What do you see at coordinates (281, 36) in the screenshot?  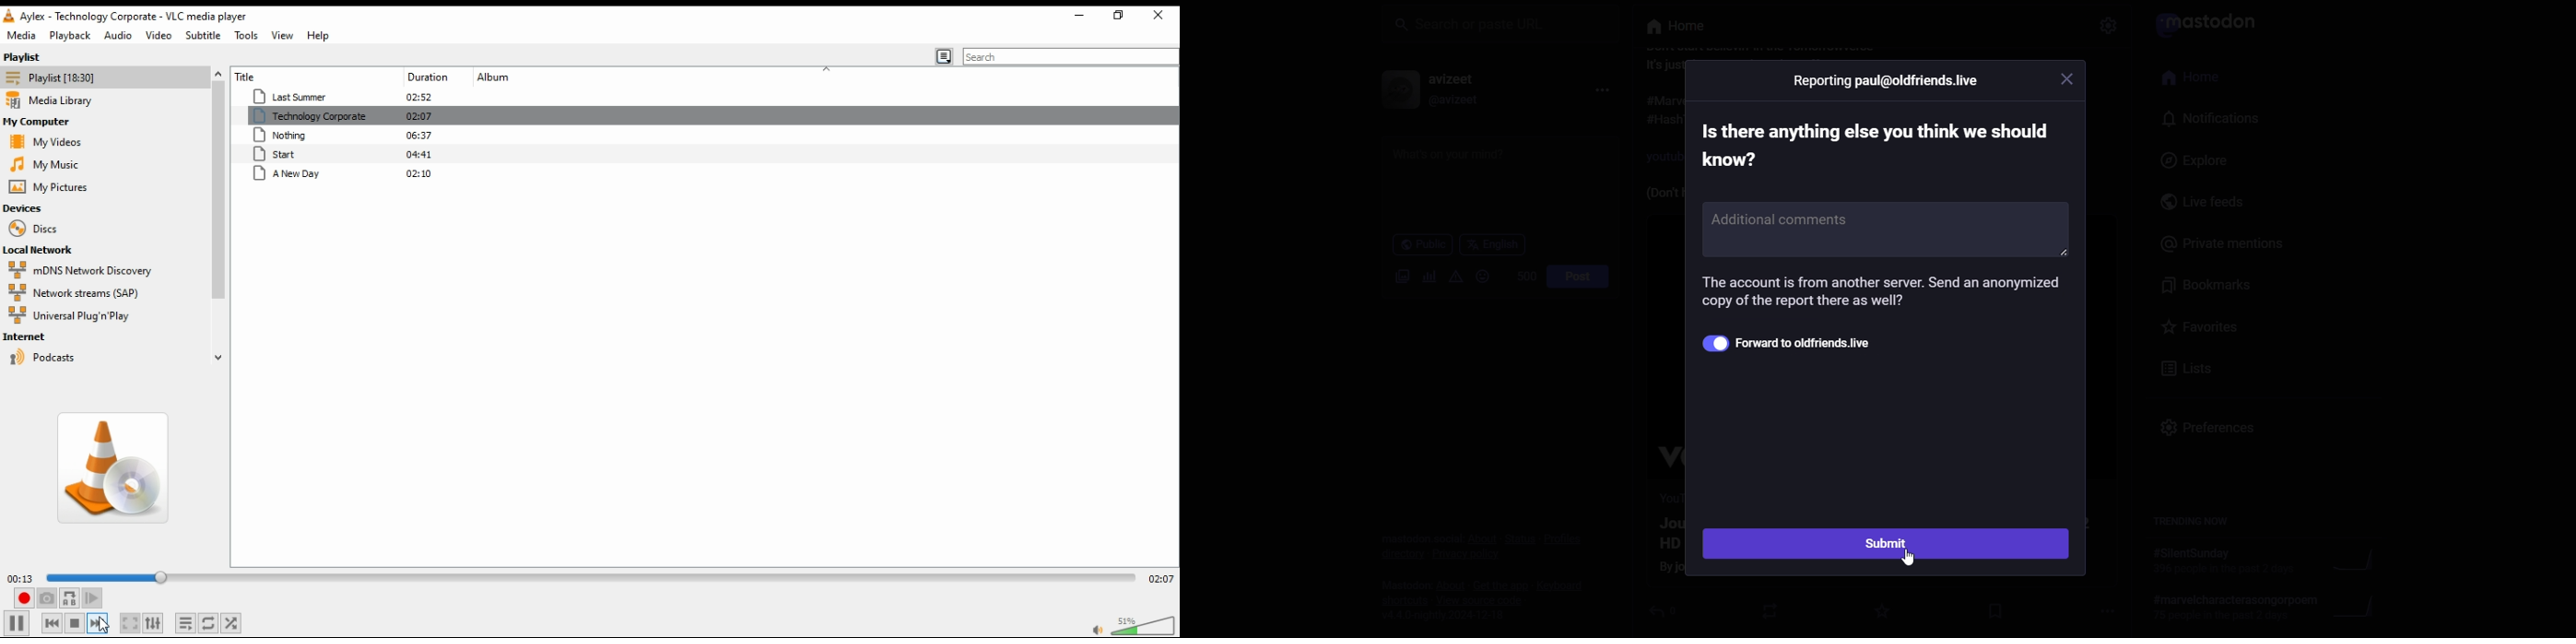 I see `view` at bounding box center [281, 36].